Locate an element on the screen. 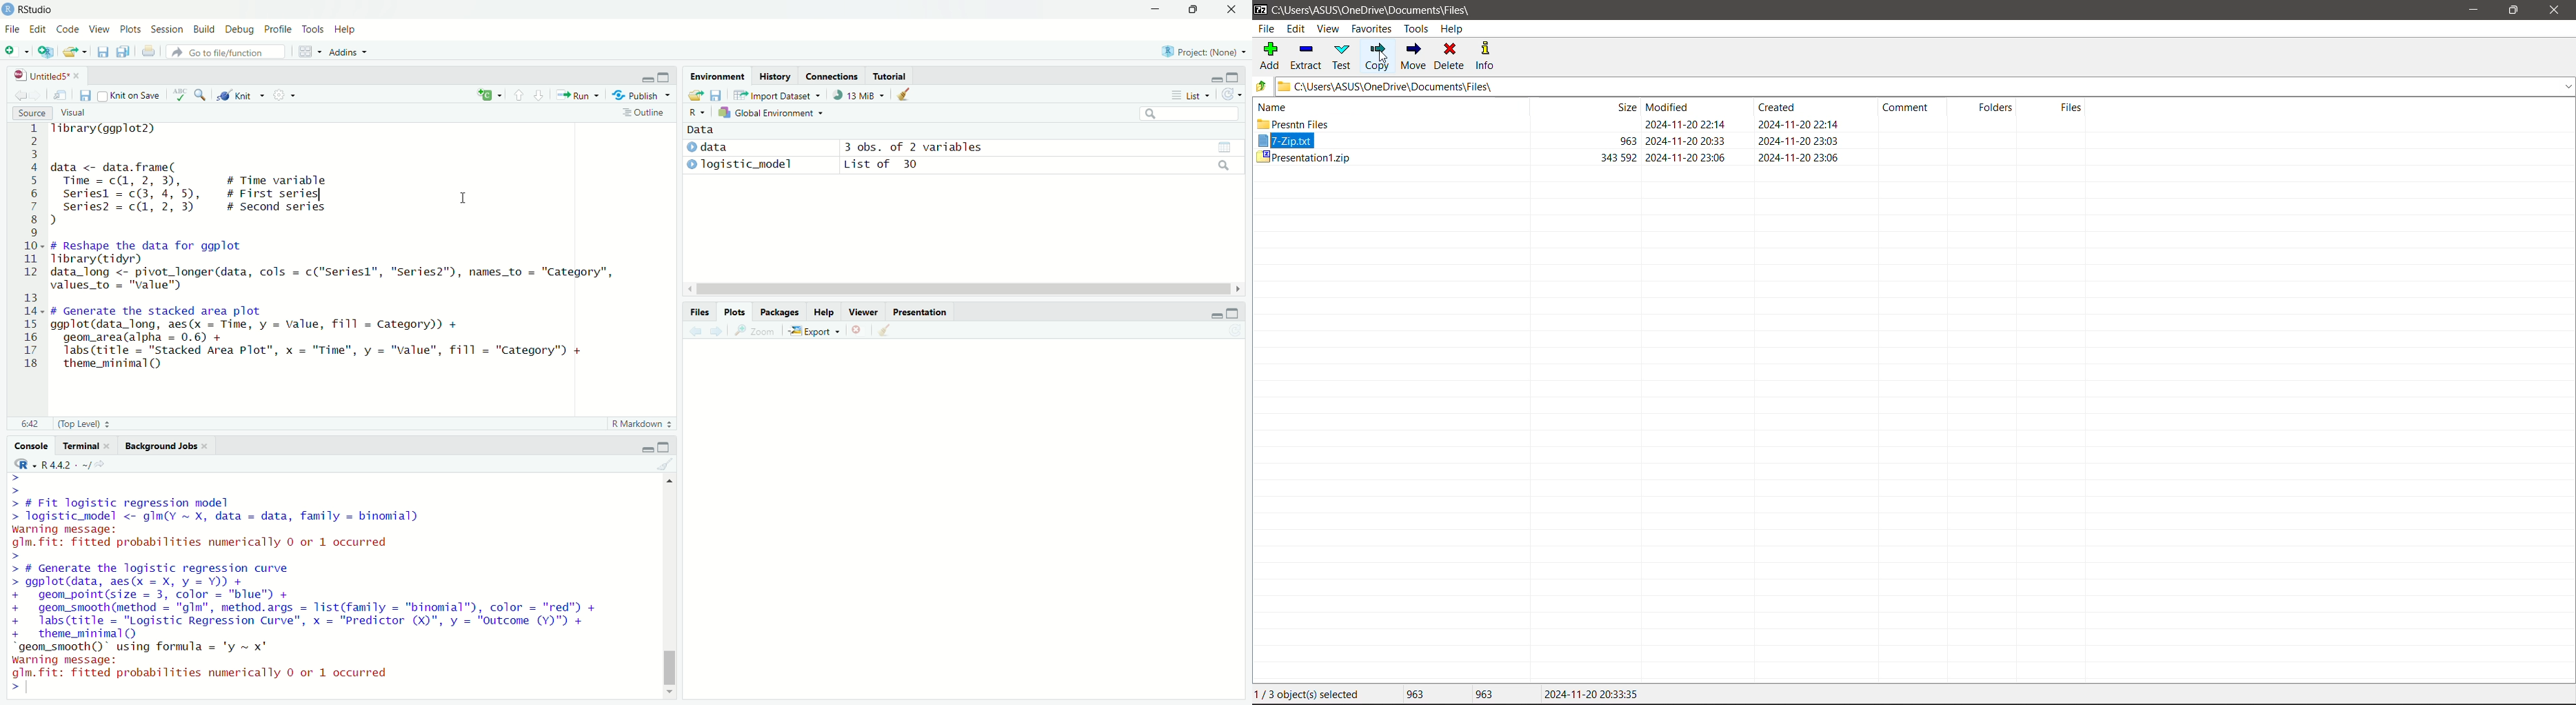 Image resolution: width=2576 pixels, height=728 pixels. Background Jobs is located at coordinates (162, 446).